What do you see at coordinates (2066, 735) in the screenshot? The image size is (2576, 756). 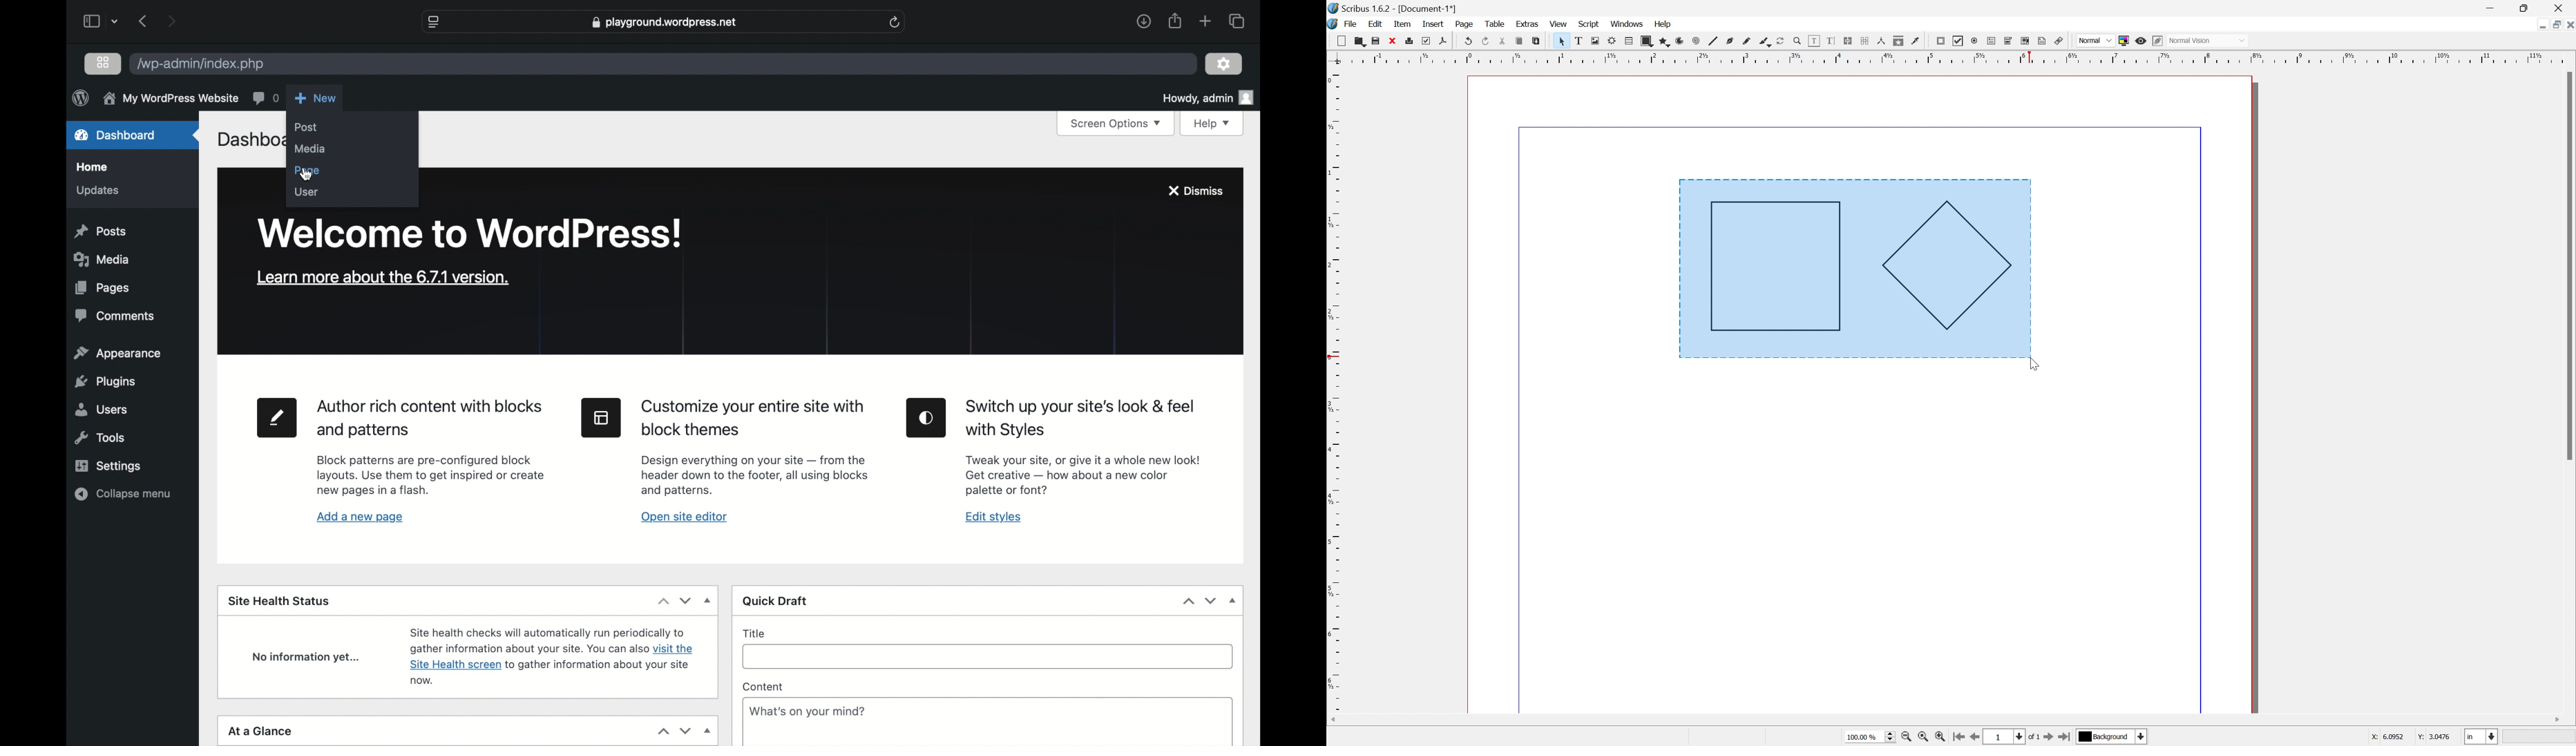 I see `Go to last page` at bounding box center [2066, 735].